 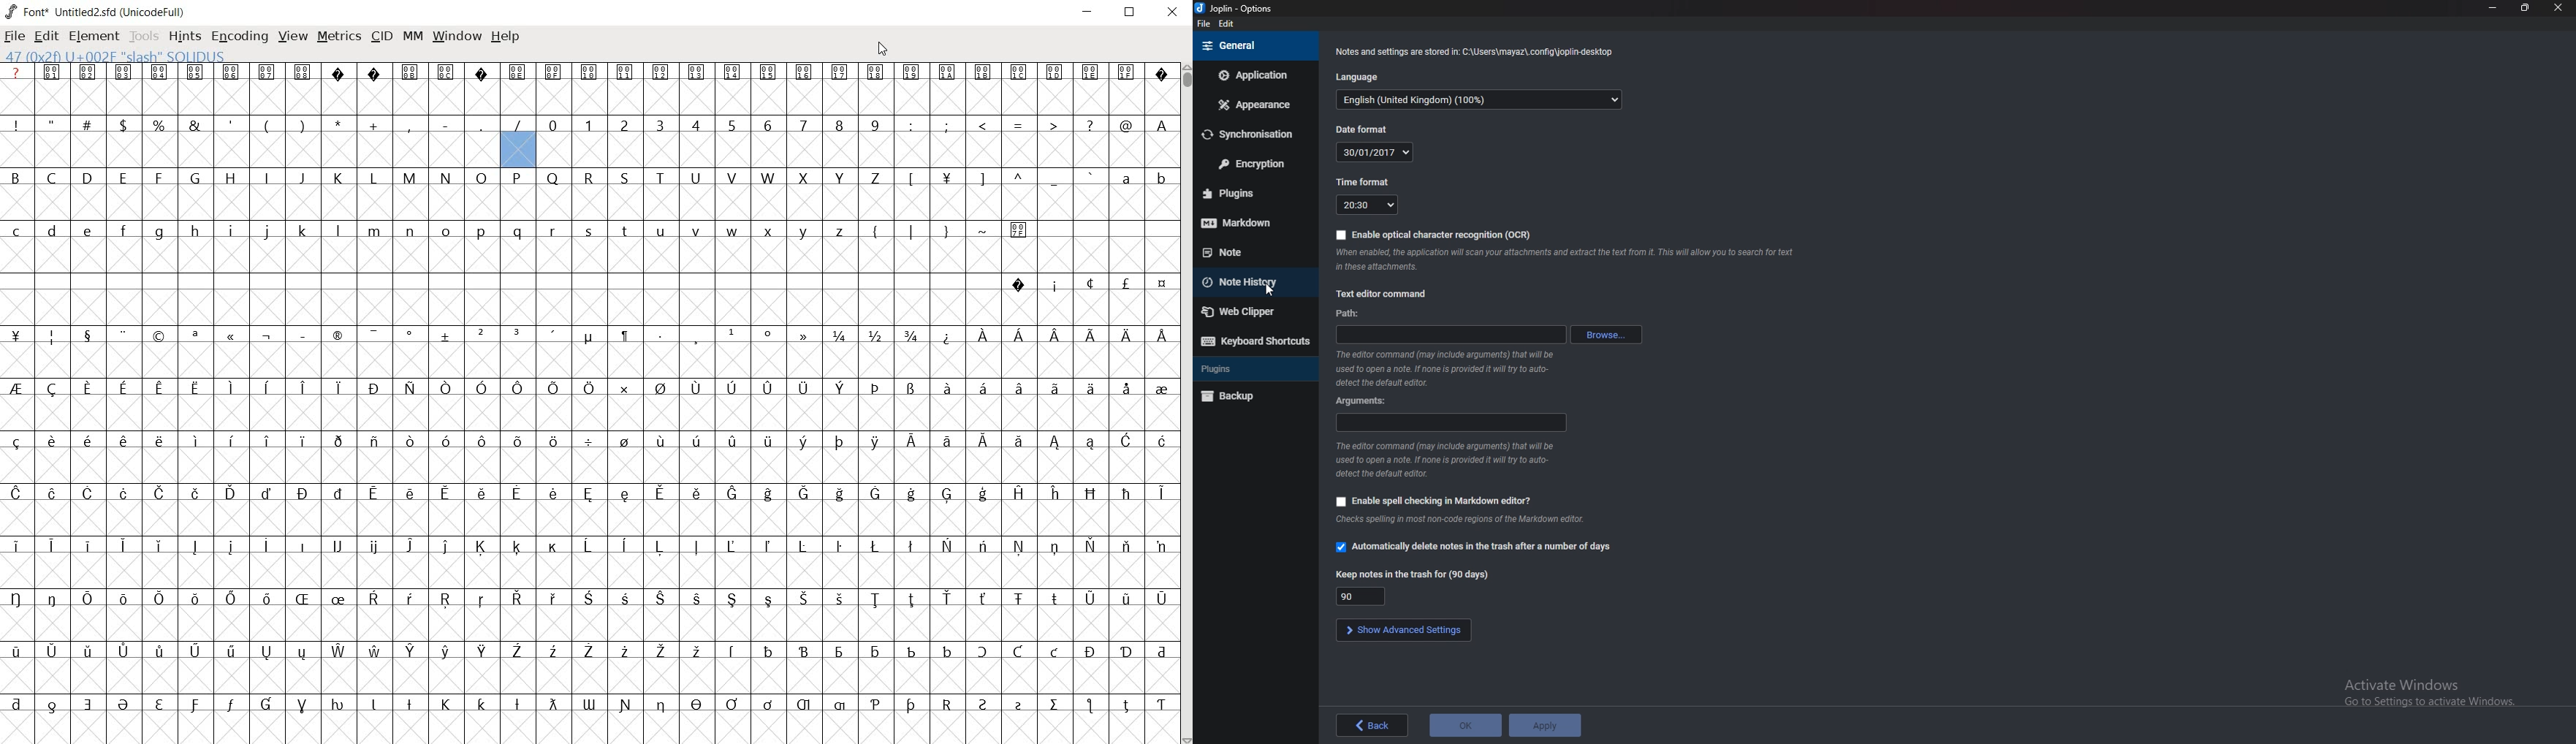 I want to click on Time format, so click(x=1367, y=182).